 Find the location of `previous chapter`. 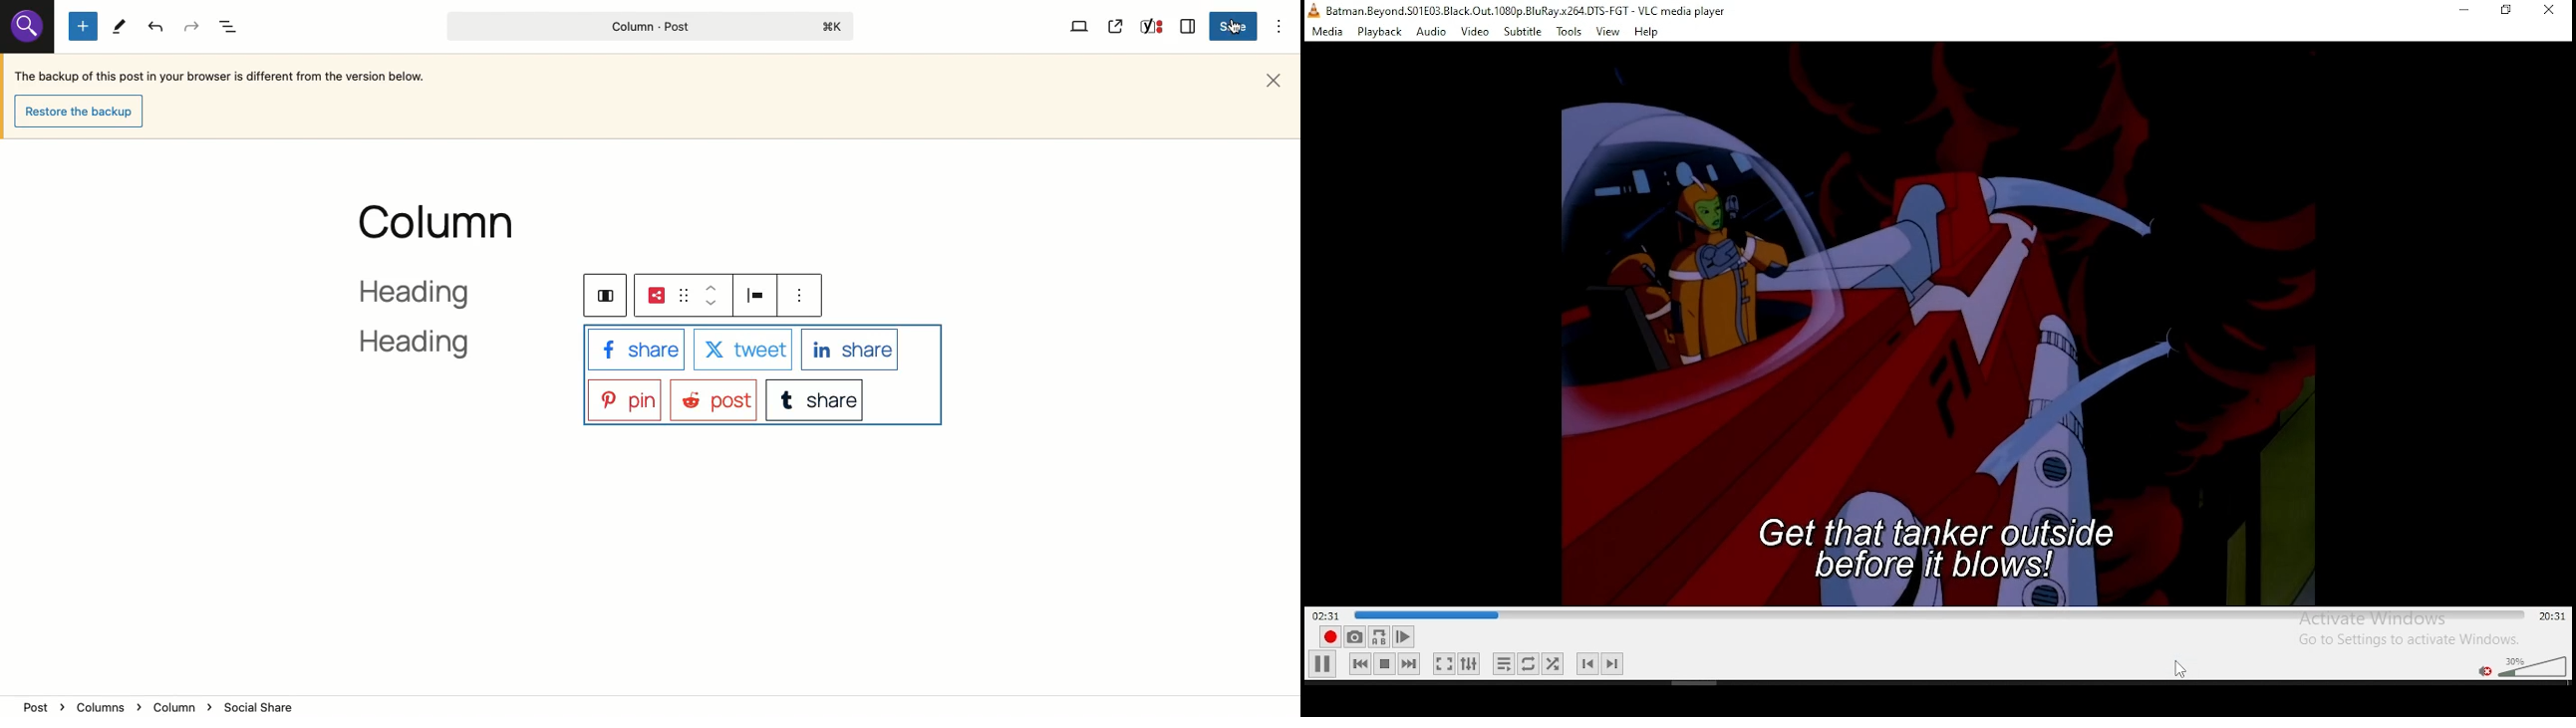

previous chapter is located at coordinates (1586, 664).